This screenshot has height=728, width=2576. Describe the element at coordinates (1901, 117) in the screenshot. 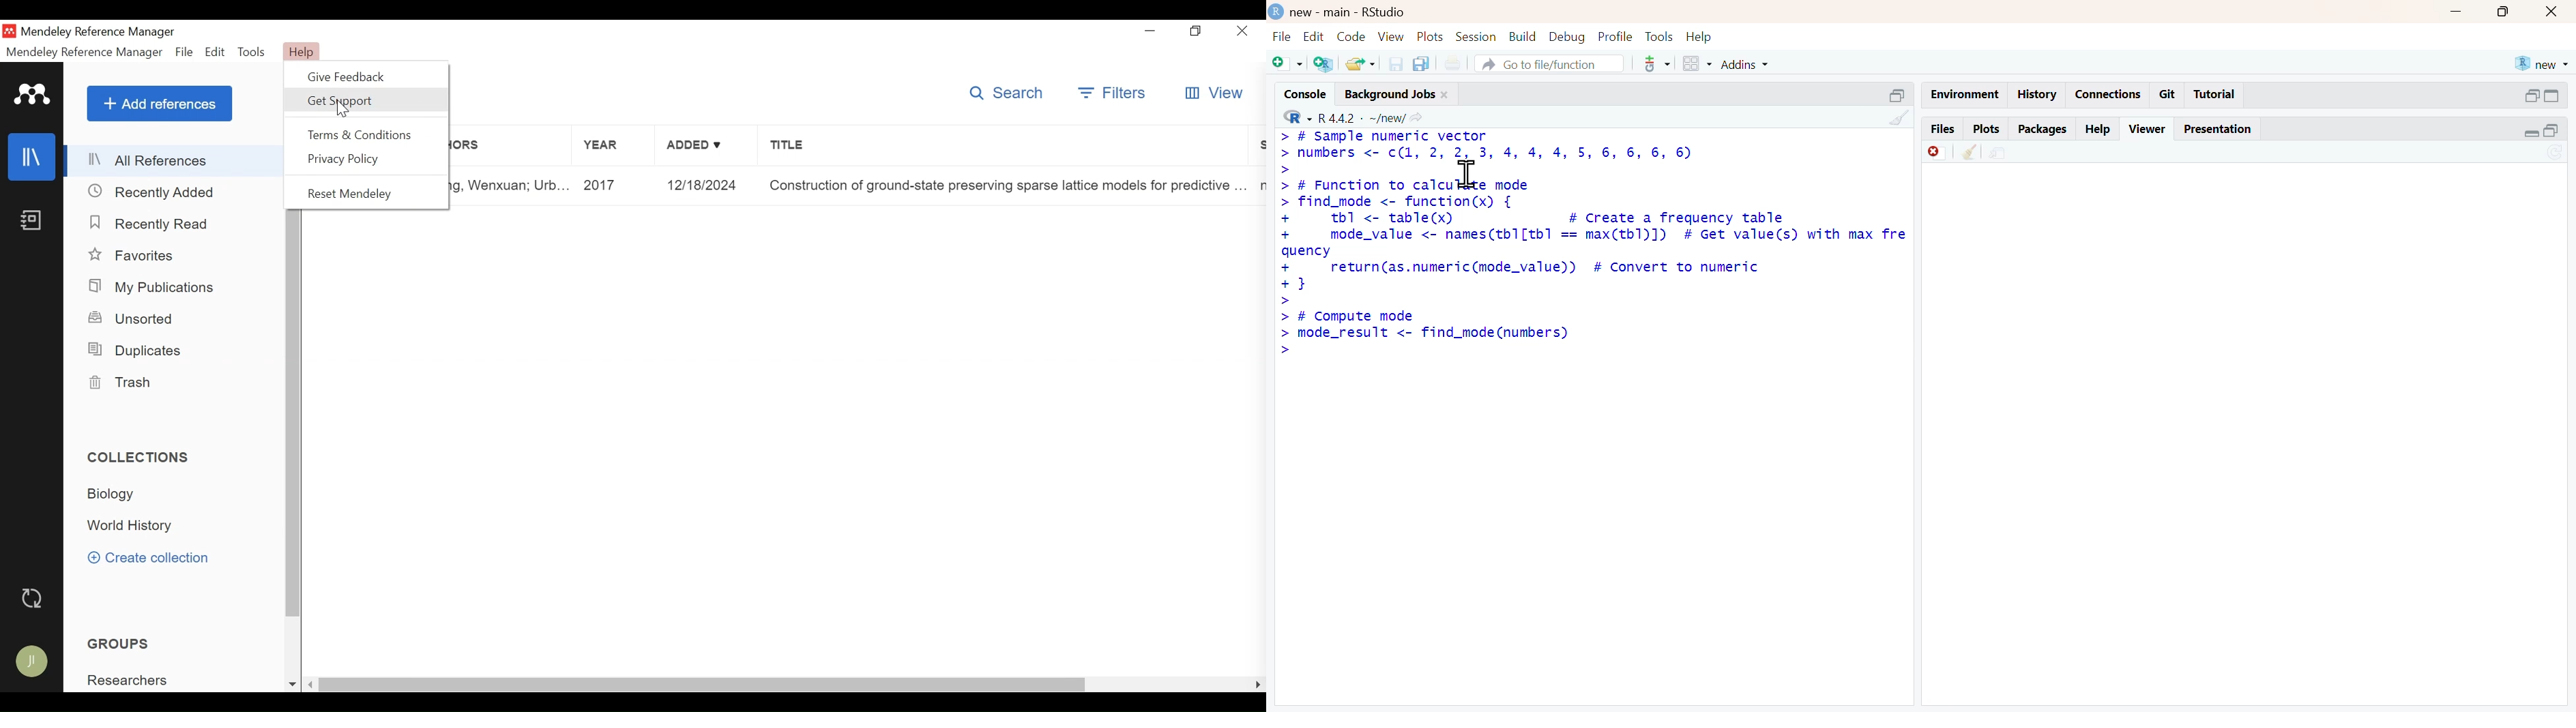

I see `clean` at that location.